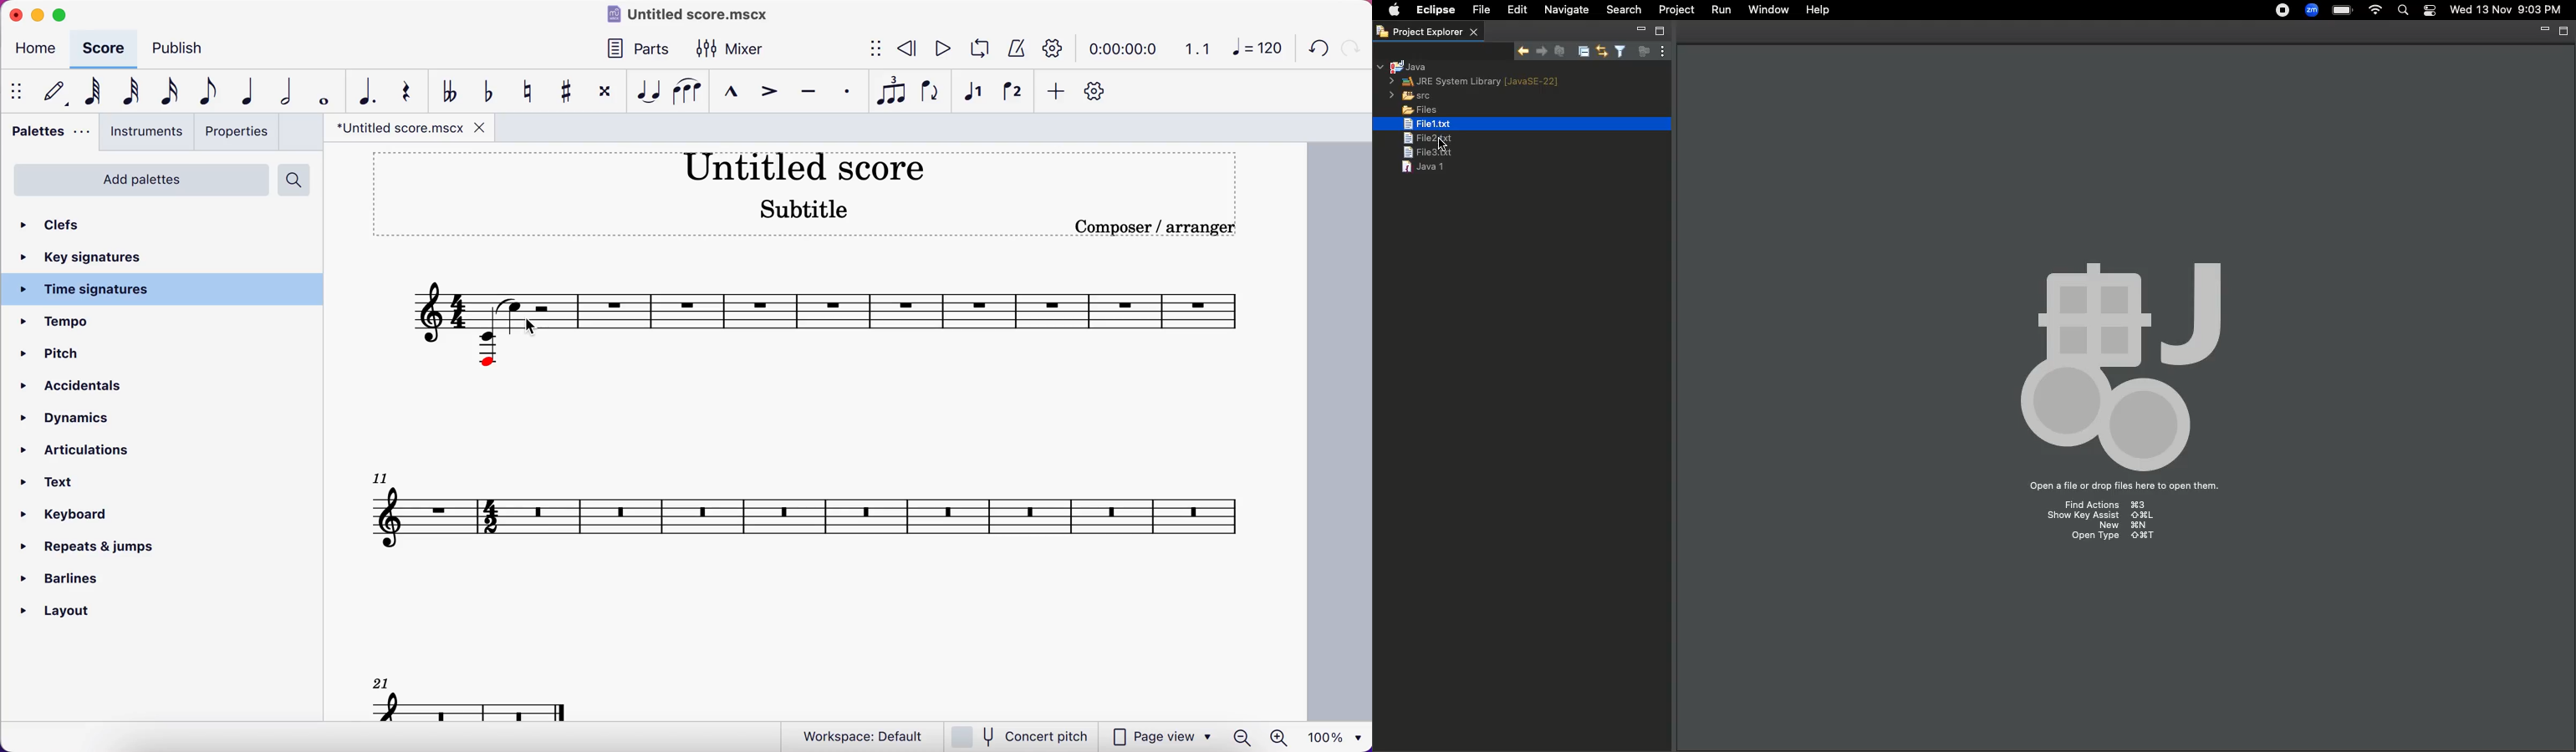 The width and height of the screenshot is (2576, 756). I want to click on 1.1, so click(1196, 48).